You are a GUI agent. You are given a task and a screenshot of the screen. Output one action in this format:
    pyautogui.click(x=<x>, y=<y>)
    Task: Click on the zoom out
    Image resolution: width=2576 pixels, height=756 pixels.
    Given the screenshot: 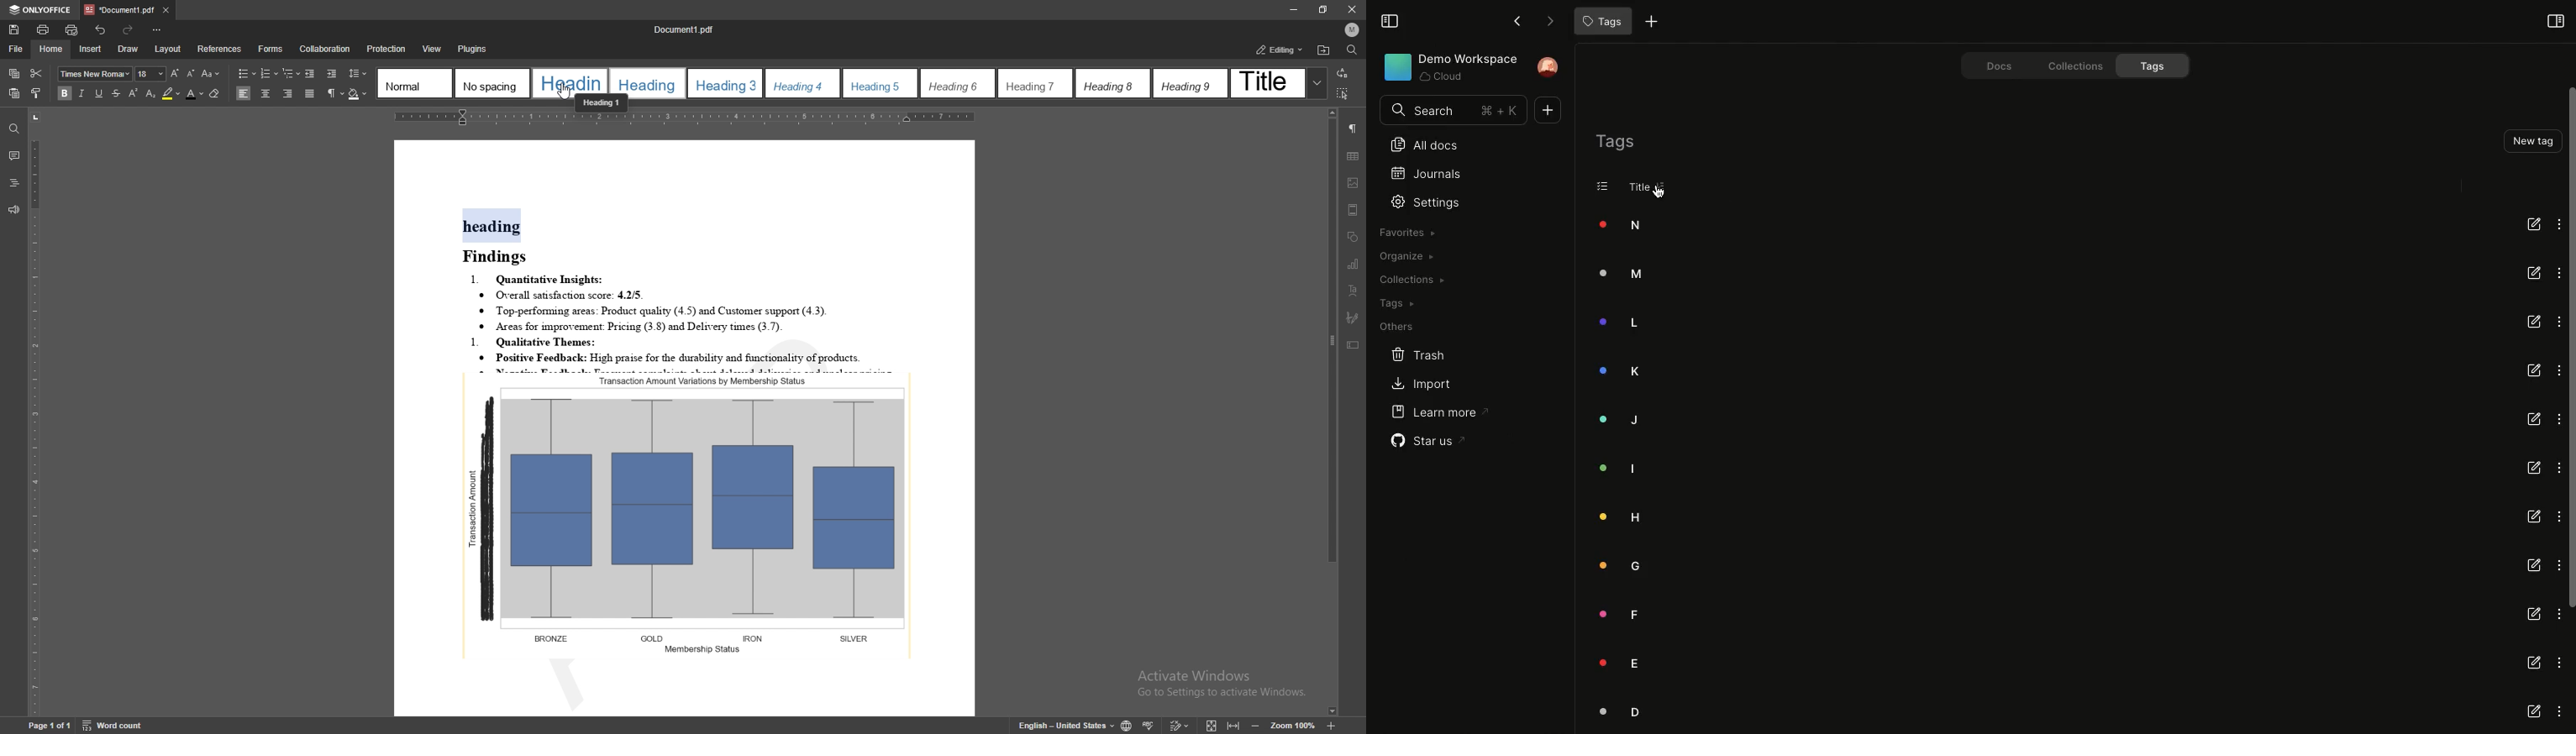 What is the action you would take?
    pyautogui.click(x=1257, y=725)
    